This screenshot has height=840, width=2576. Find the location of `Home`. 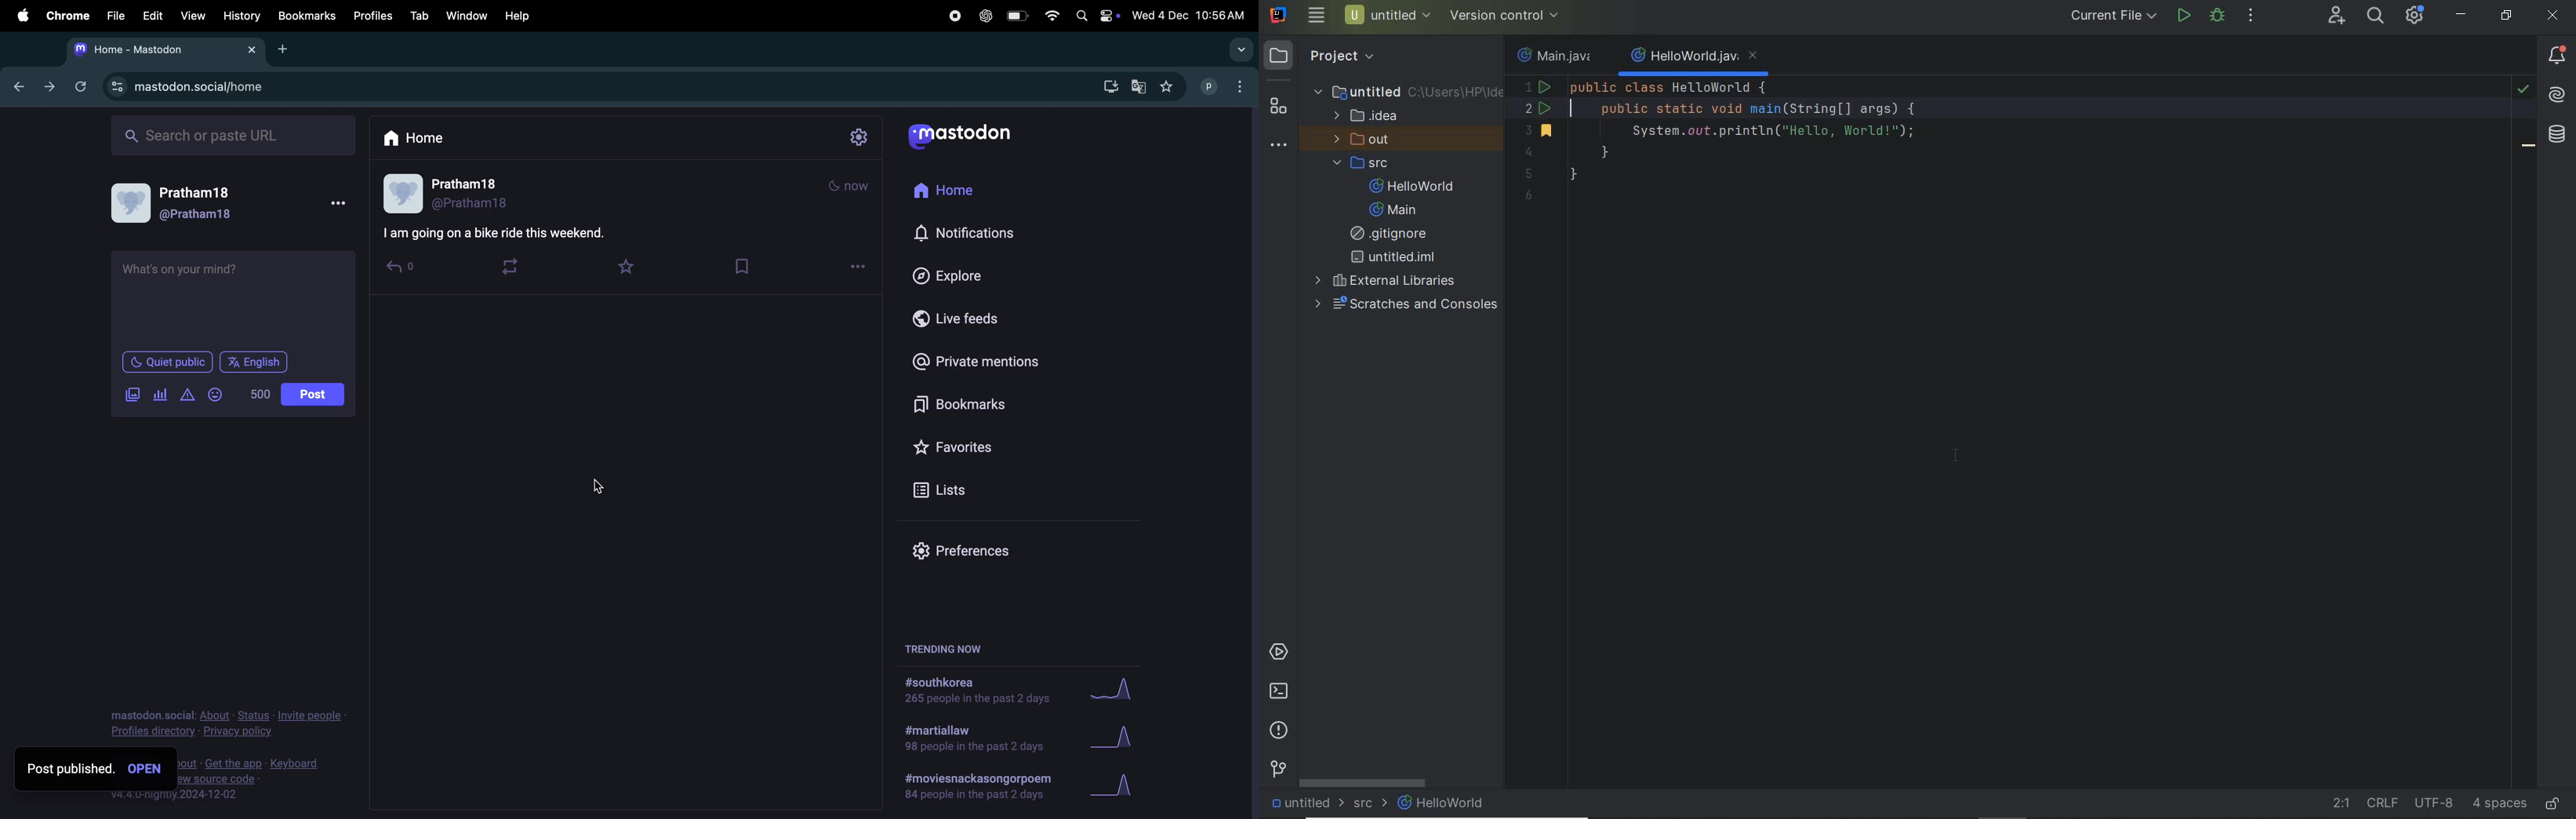

Home is located at coordinates (414, 137).